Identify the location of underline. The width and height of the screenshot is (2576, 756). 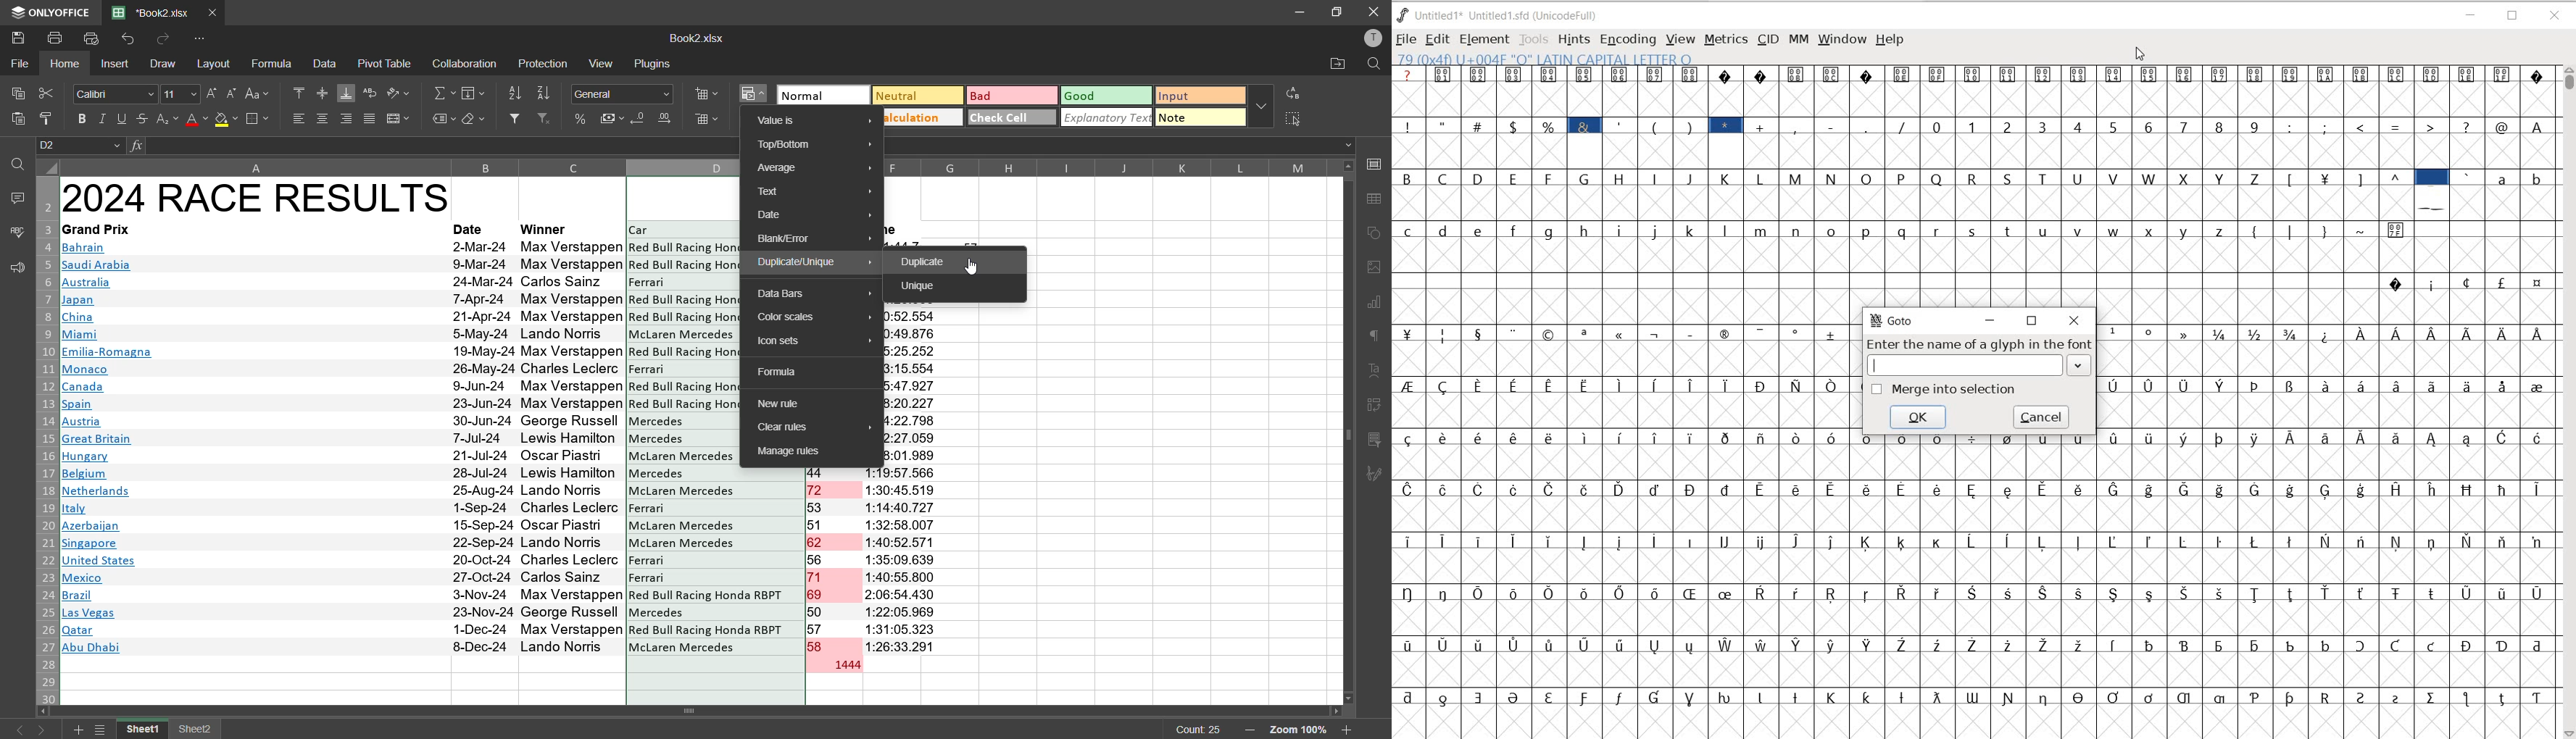
(122, 117).